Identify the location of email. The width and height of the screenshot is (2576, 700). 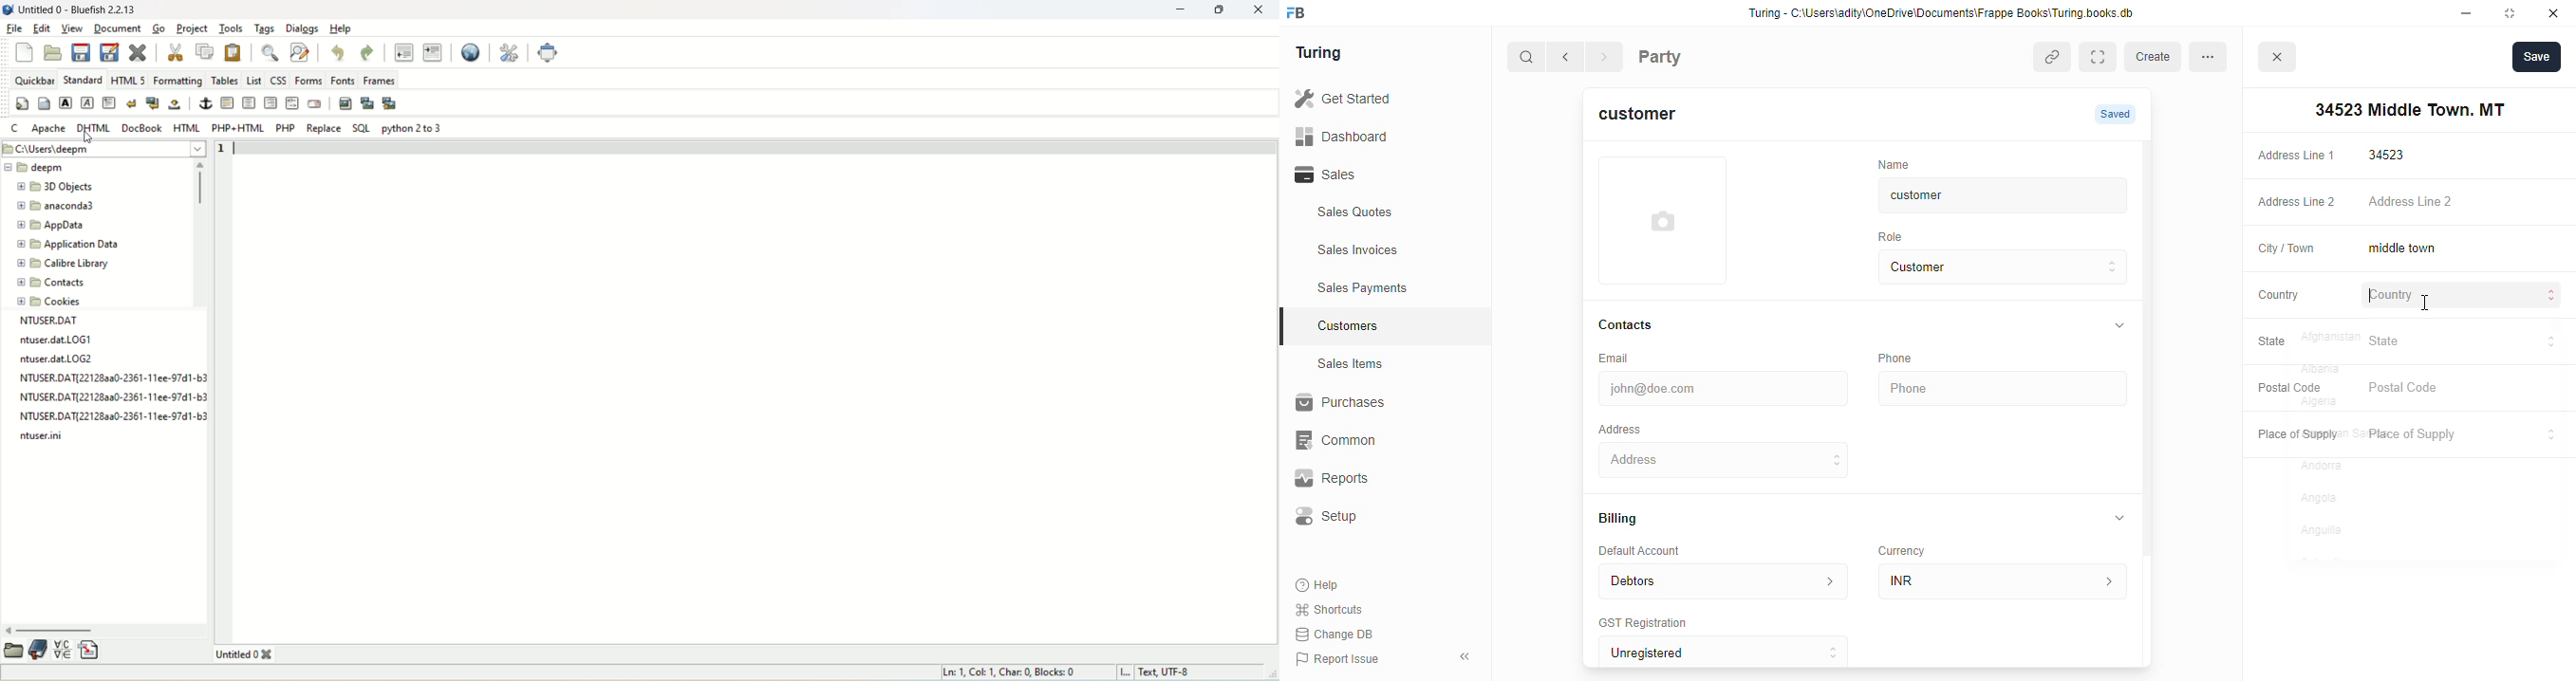
(316, 103).